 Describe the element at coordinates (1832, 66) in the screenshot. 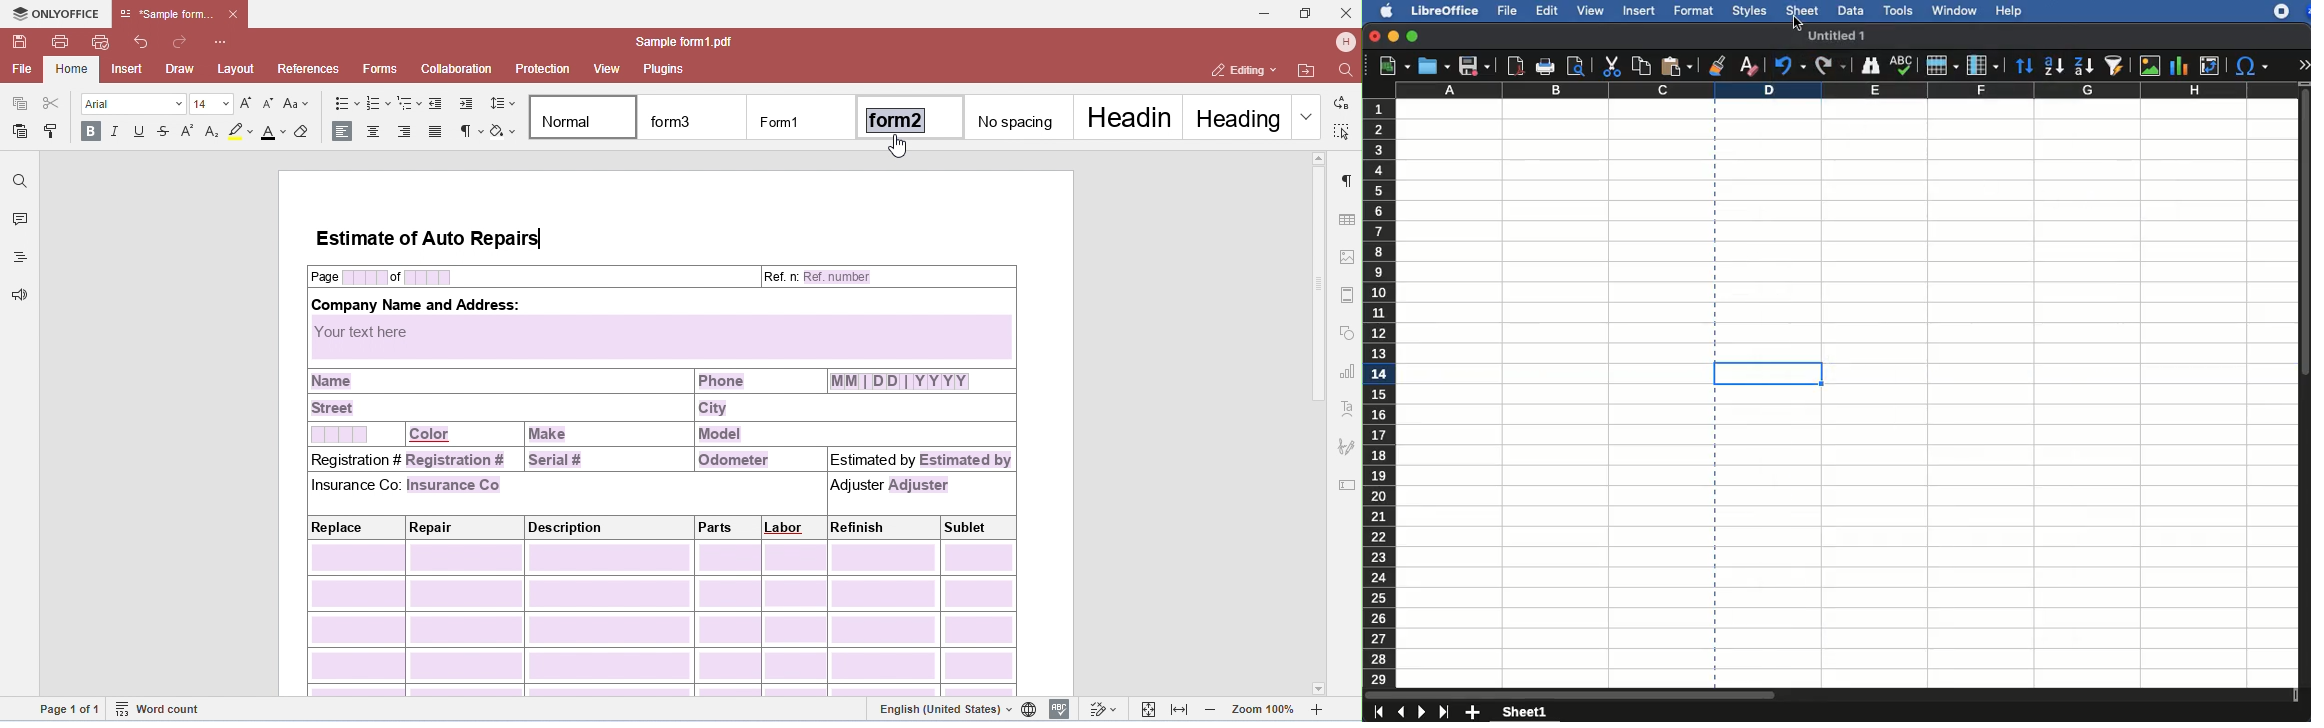

I see `redo` at that location.